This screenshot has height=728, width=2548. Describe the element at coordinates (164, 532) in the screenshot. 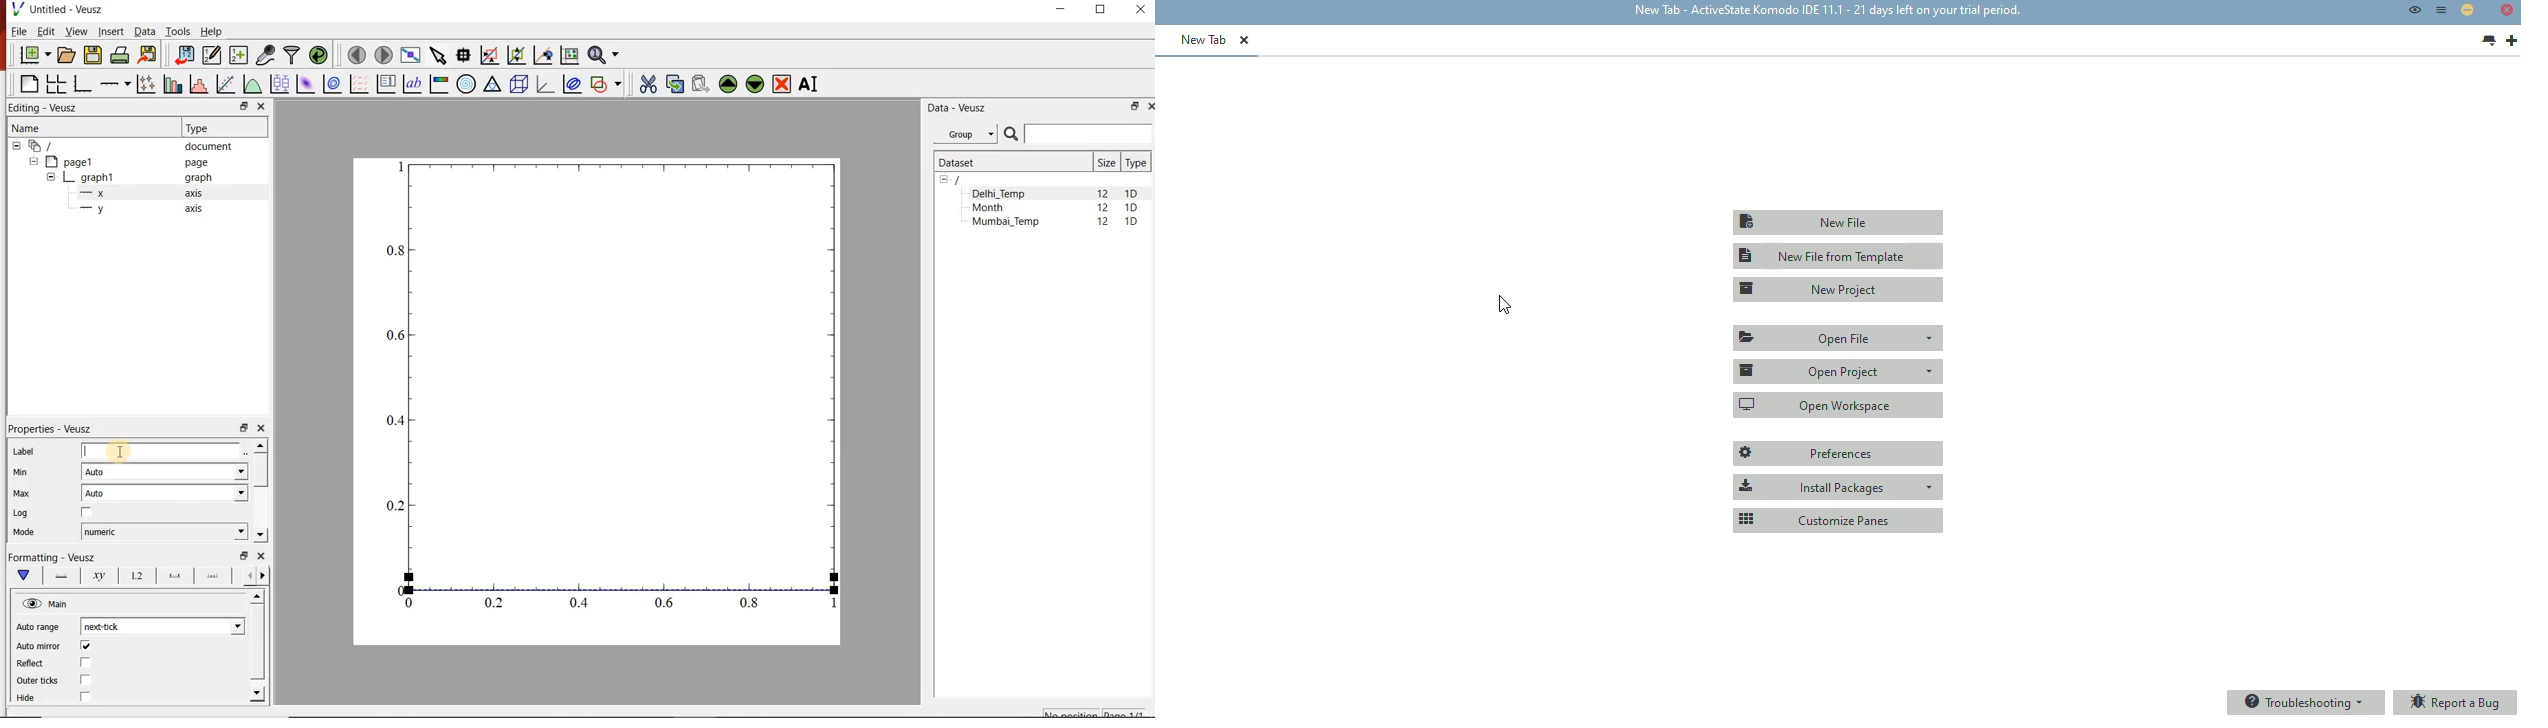

I see `numeric` at that location.